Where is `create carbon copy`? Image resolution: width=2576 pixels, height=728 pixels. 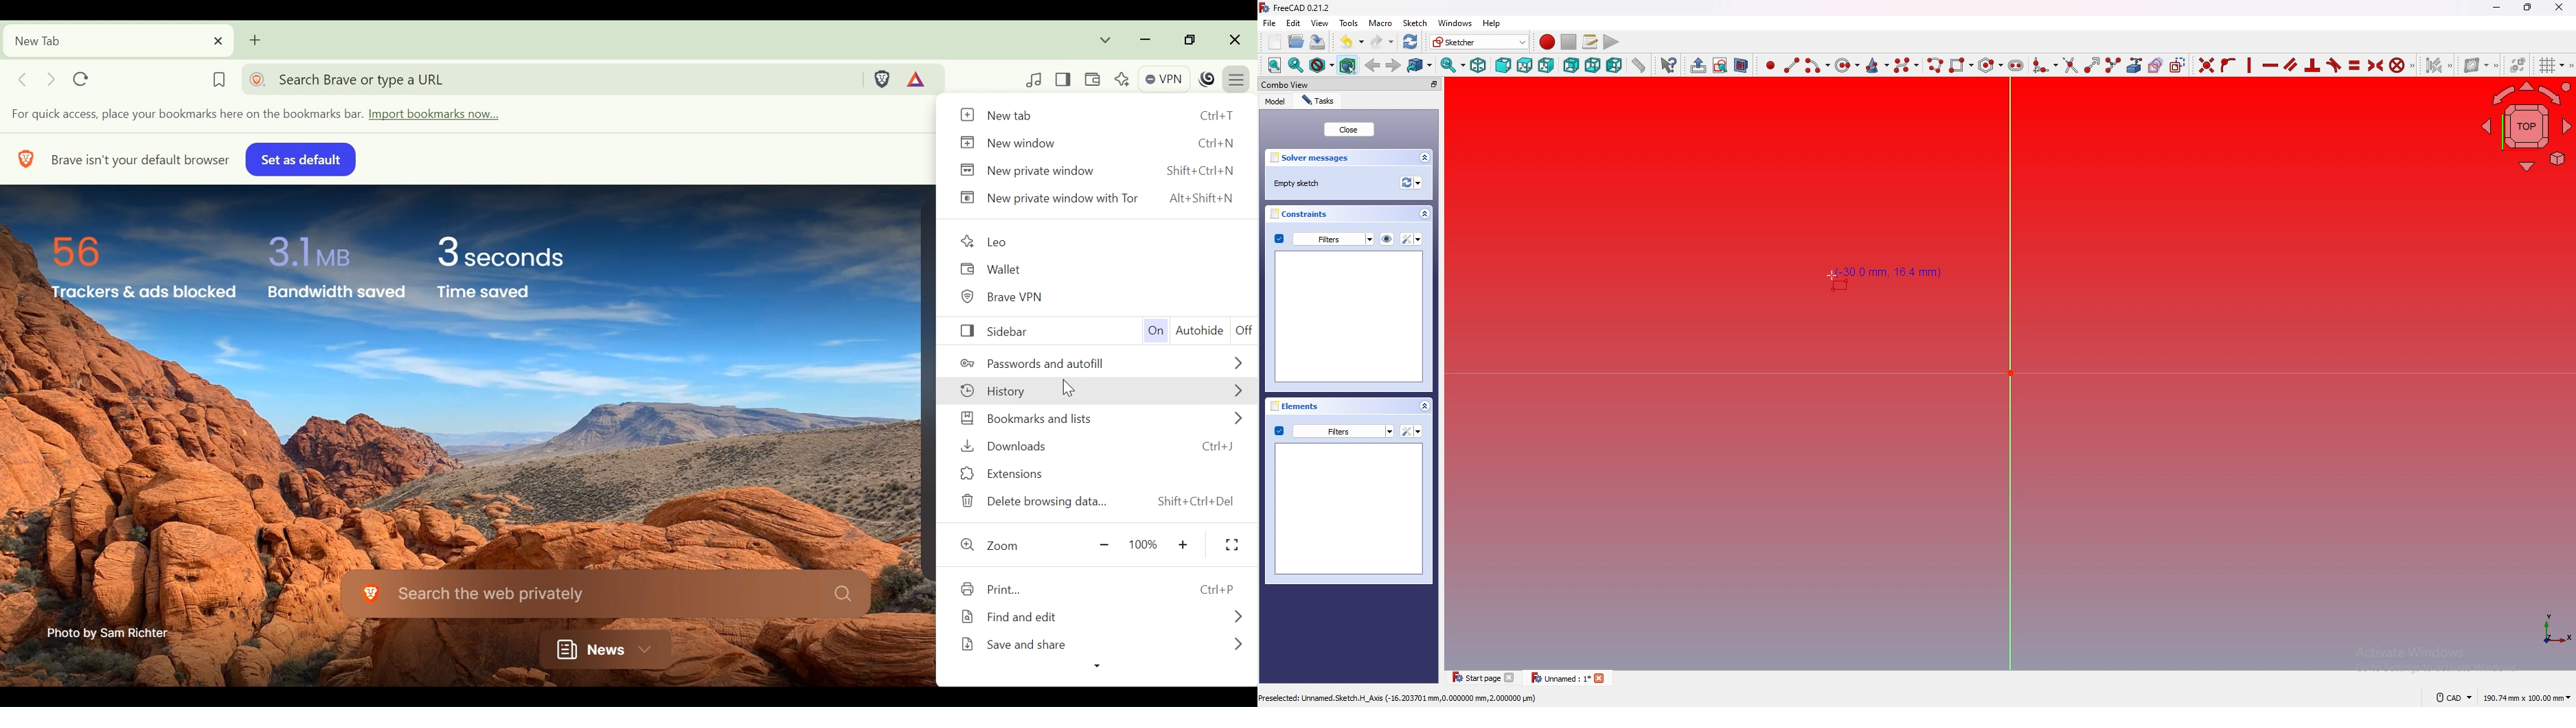 create carbon copy is located at coordinates (2156, 65).